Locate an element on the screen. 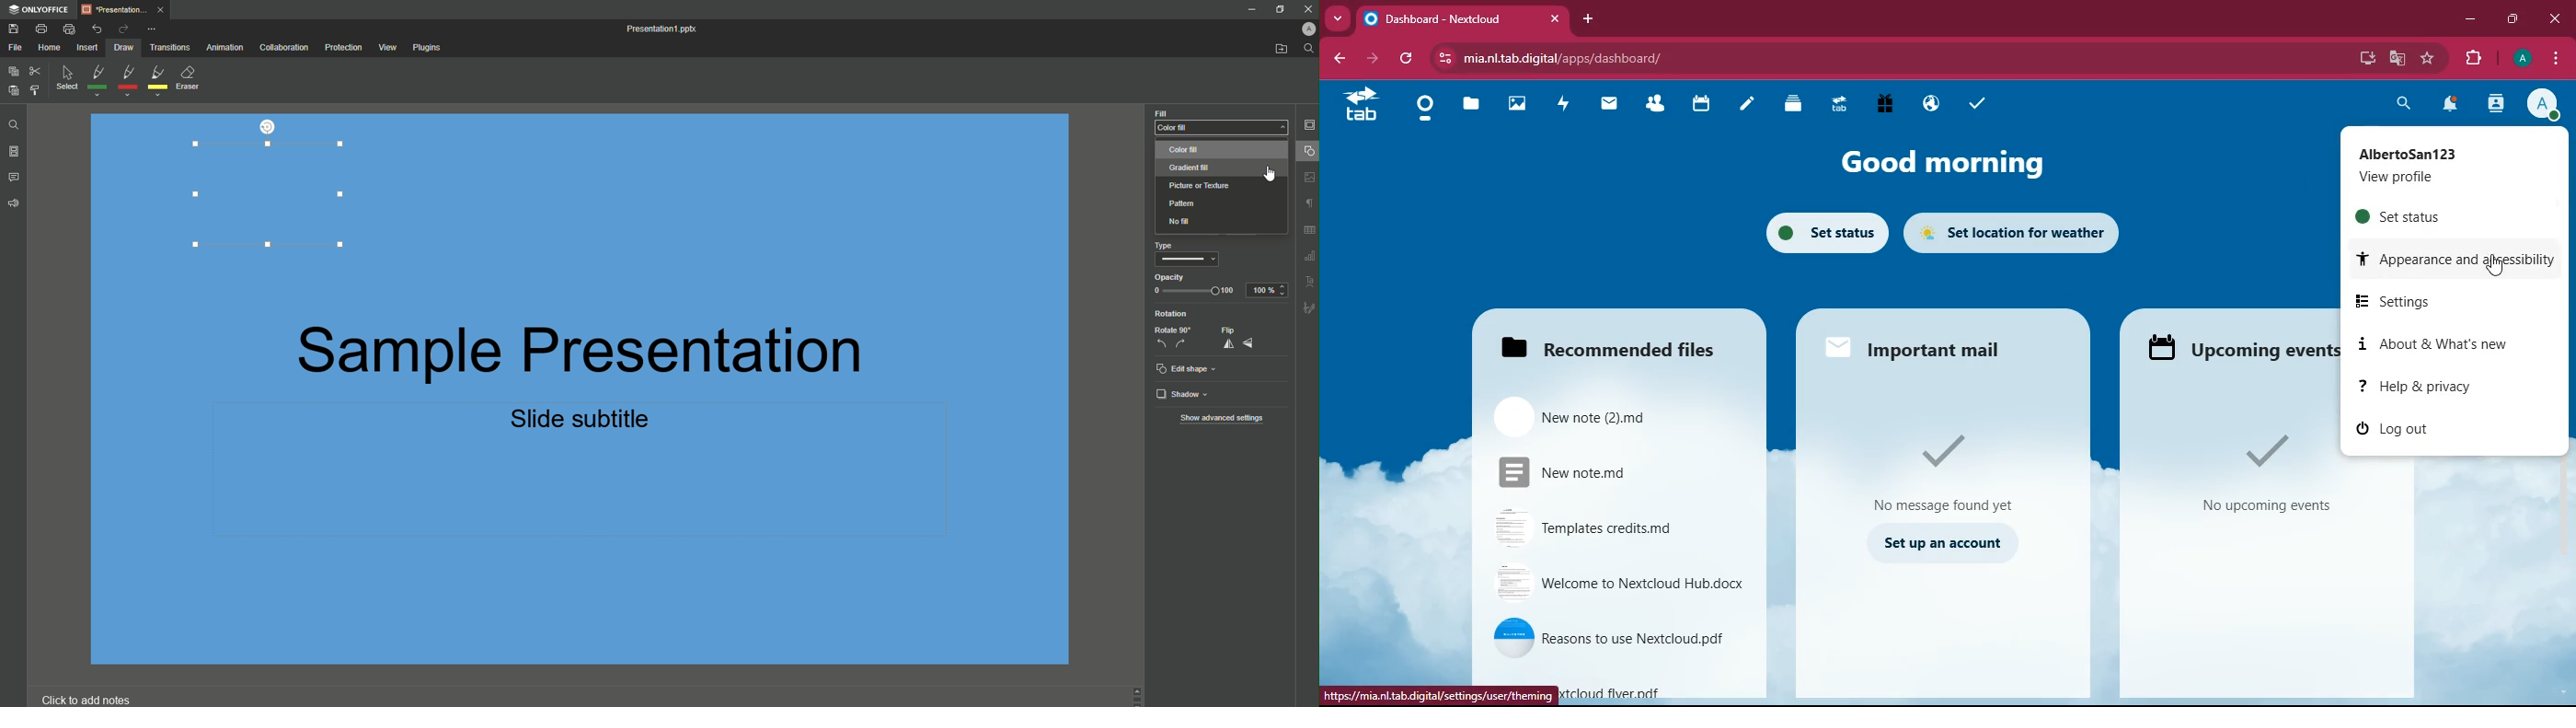  Choose Styling is located at coordinates (34, 90).